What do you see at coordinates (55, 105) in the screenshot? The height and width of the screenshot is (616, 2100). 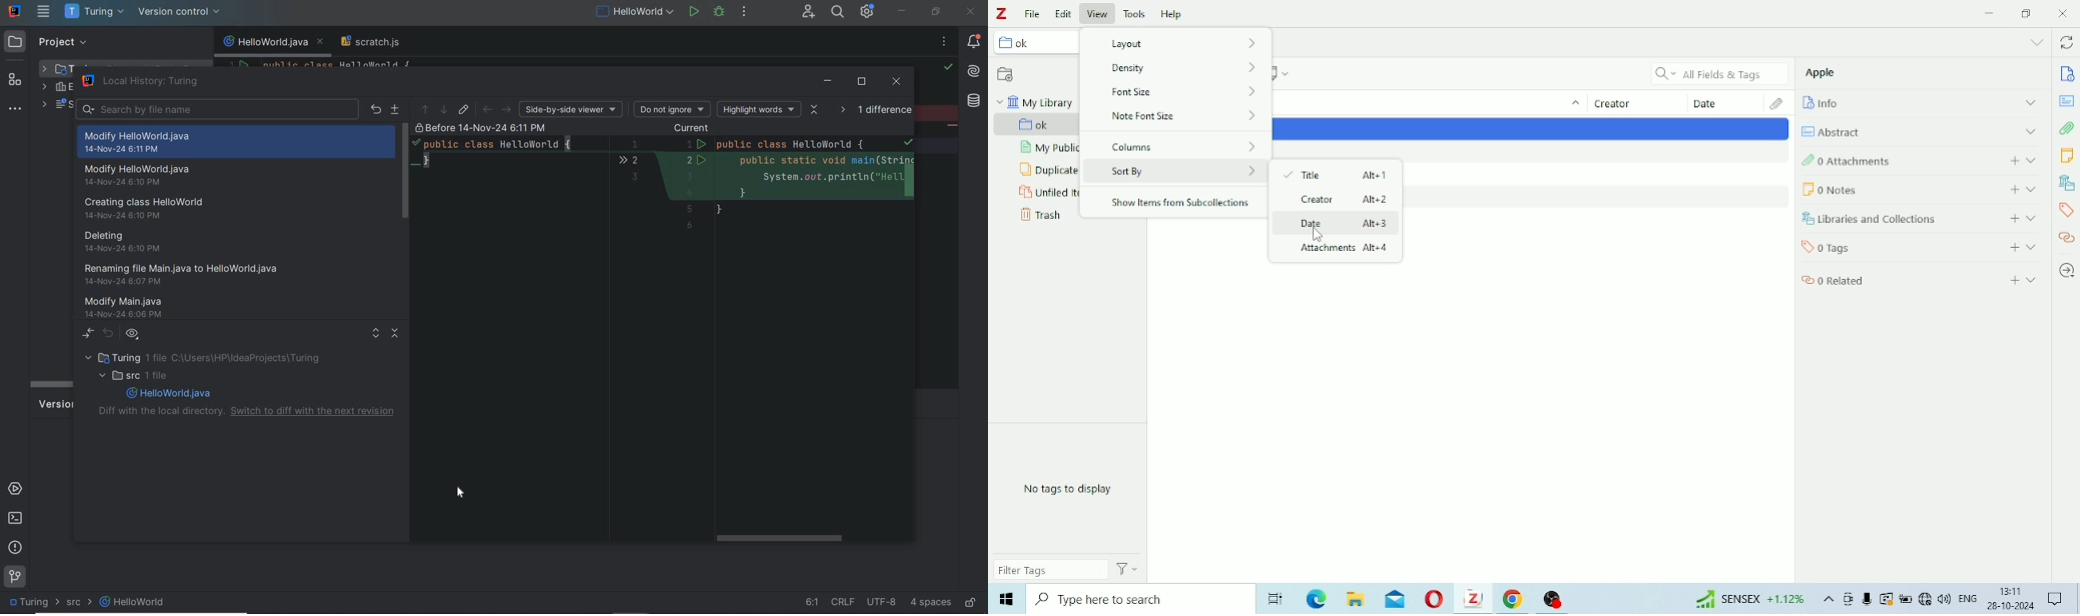 I see `scratches and consoles` at bounding box center [55, 105].